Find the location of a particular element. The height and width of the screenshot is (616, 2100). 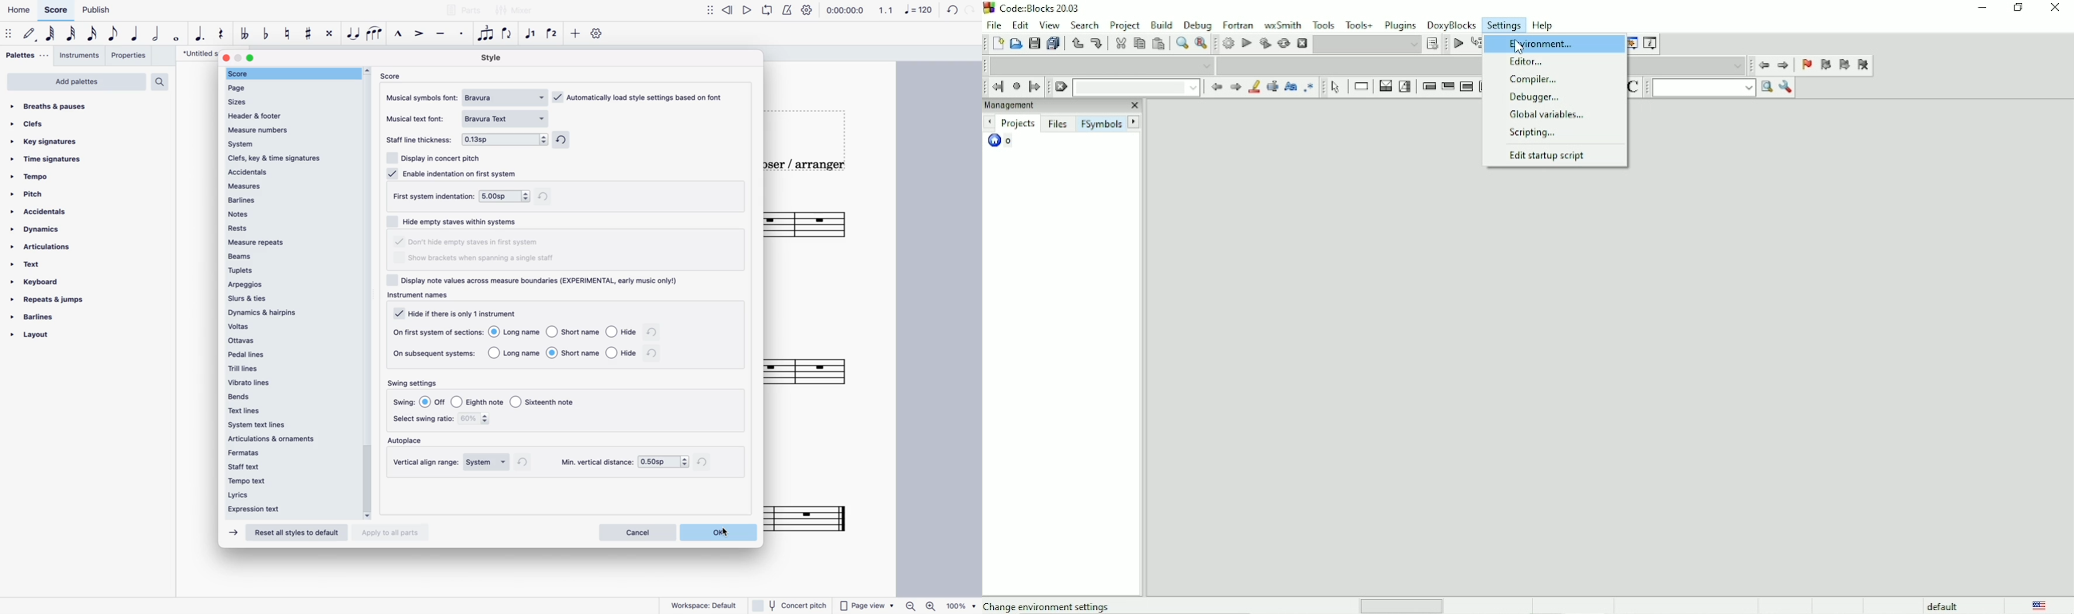

lyrics is located at coordinates (287, 496).